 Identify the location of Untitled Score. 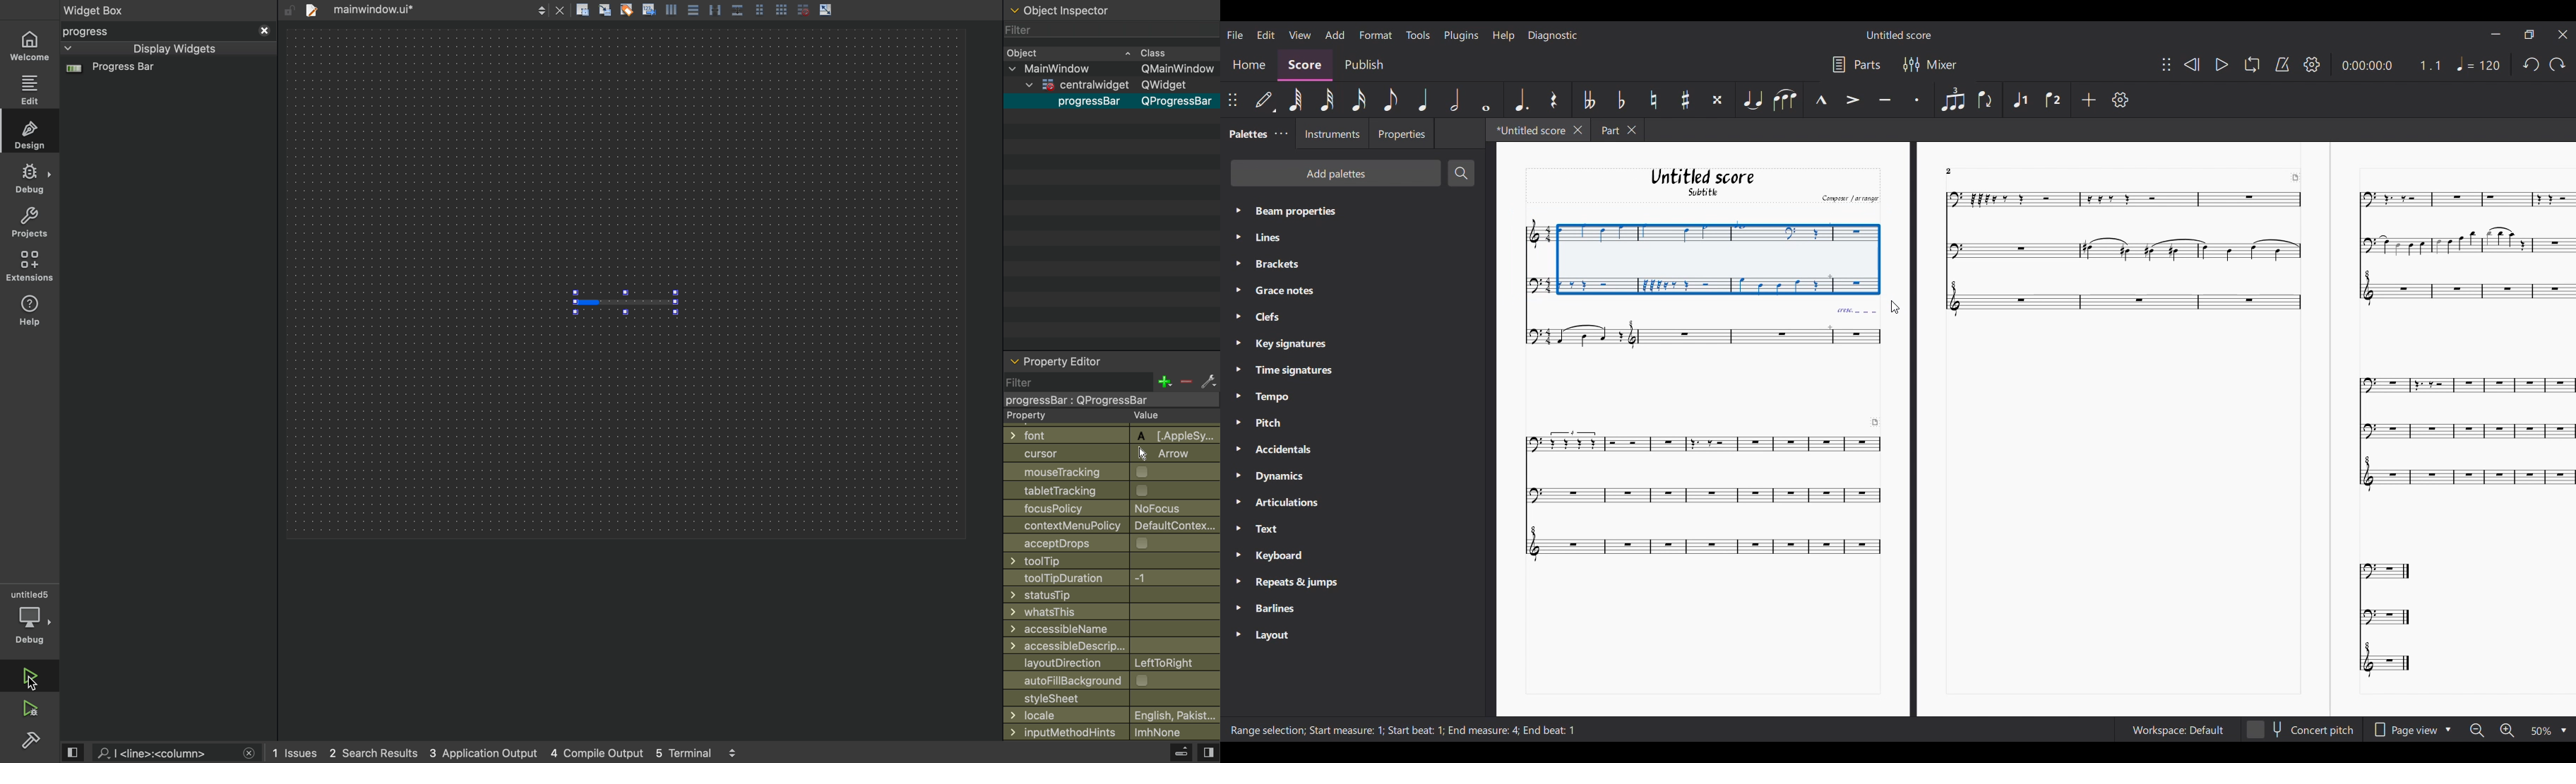
(1899, 35).